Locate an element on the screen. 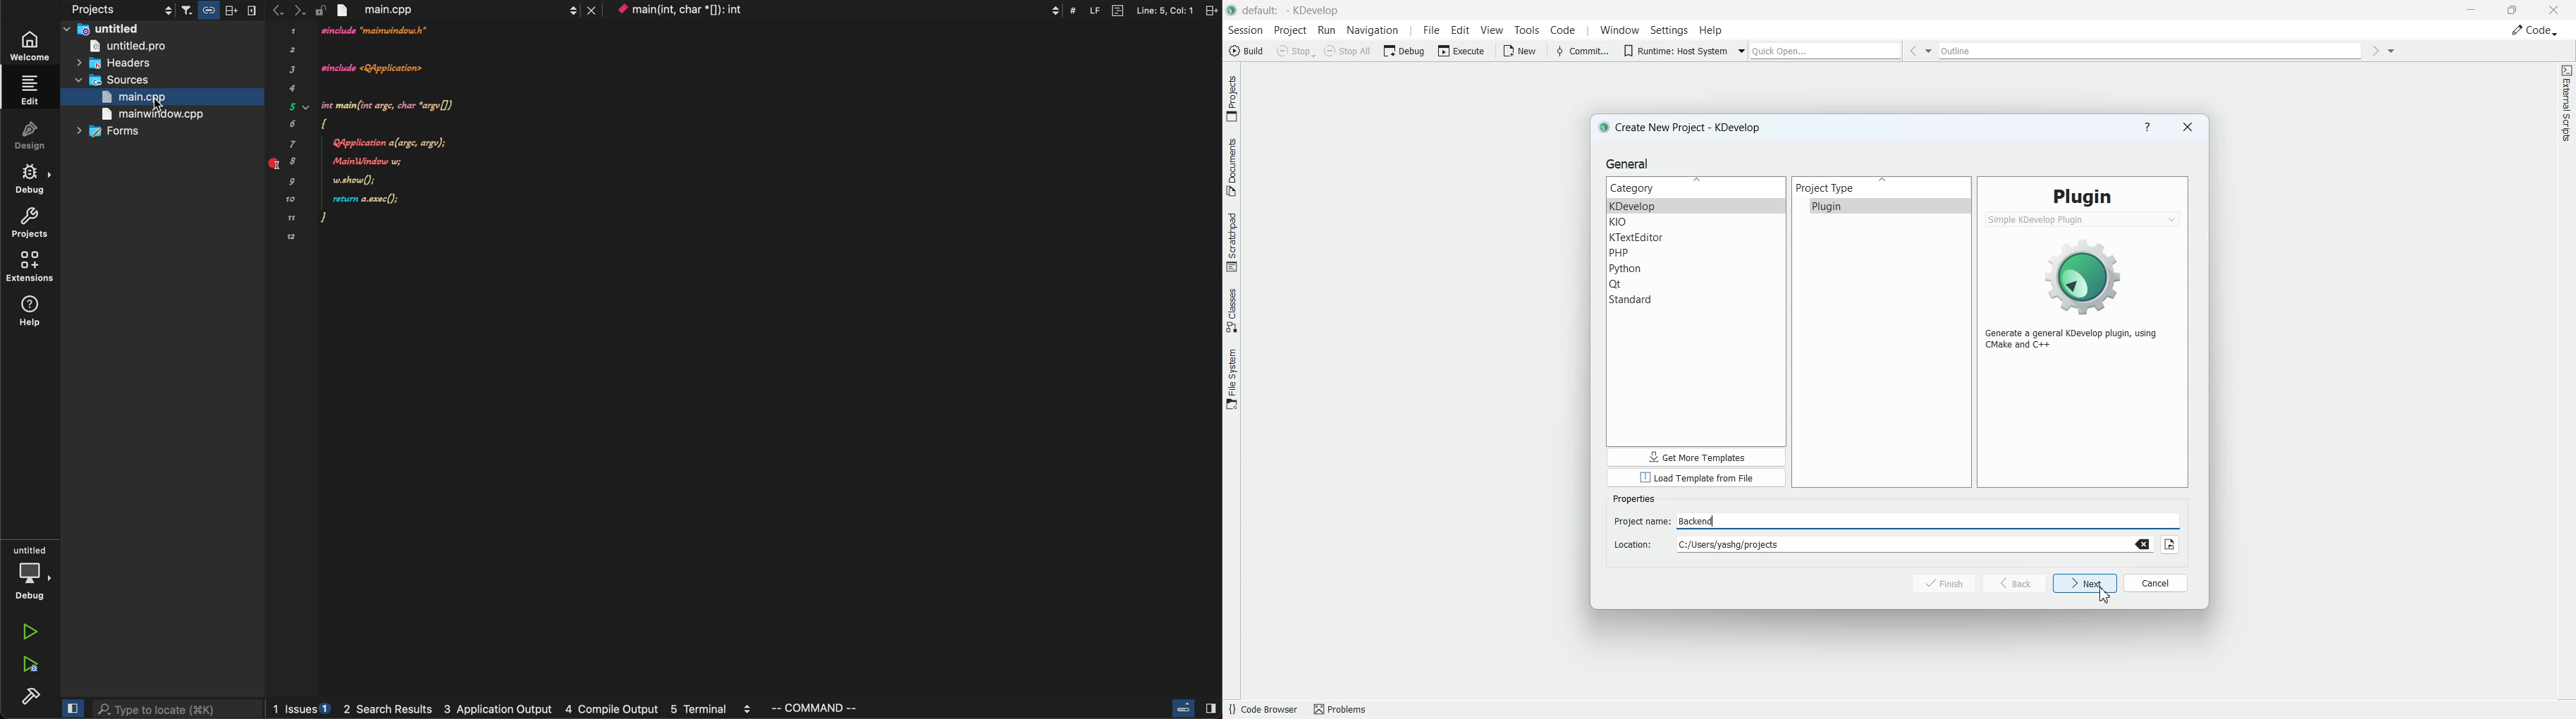 This screenshot has height=728, width=2576. Plugin is located at coordinates (1881, 206).